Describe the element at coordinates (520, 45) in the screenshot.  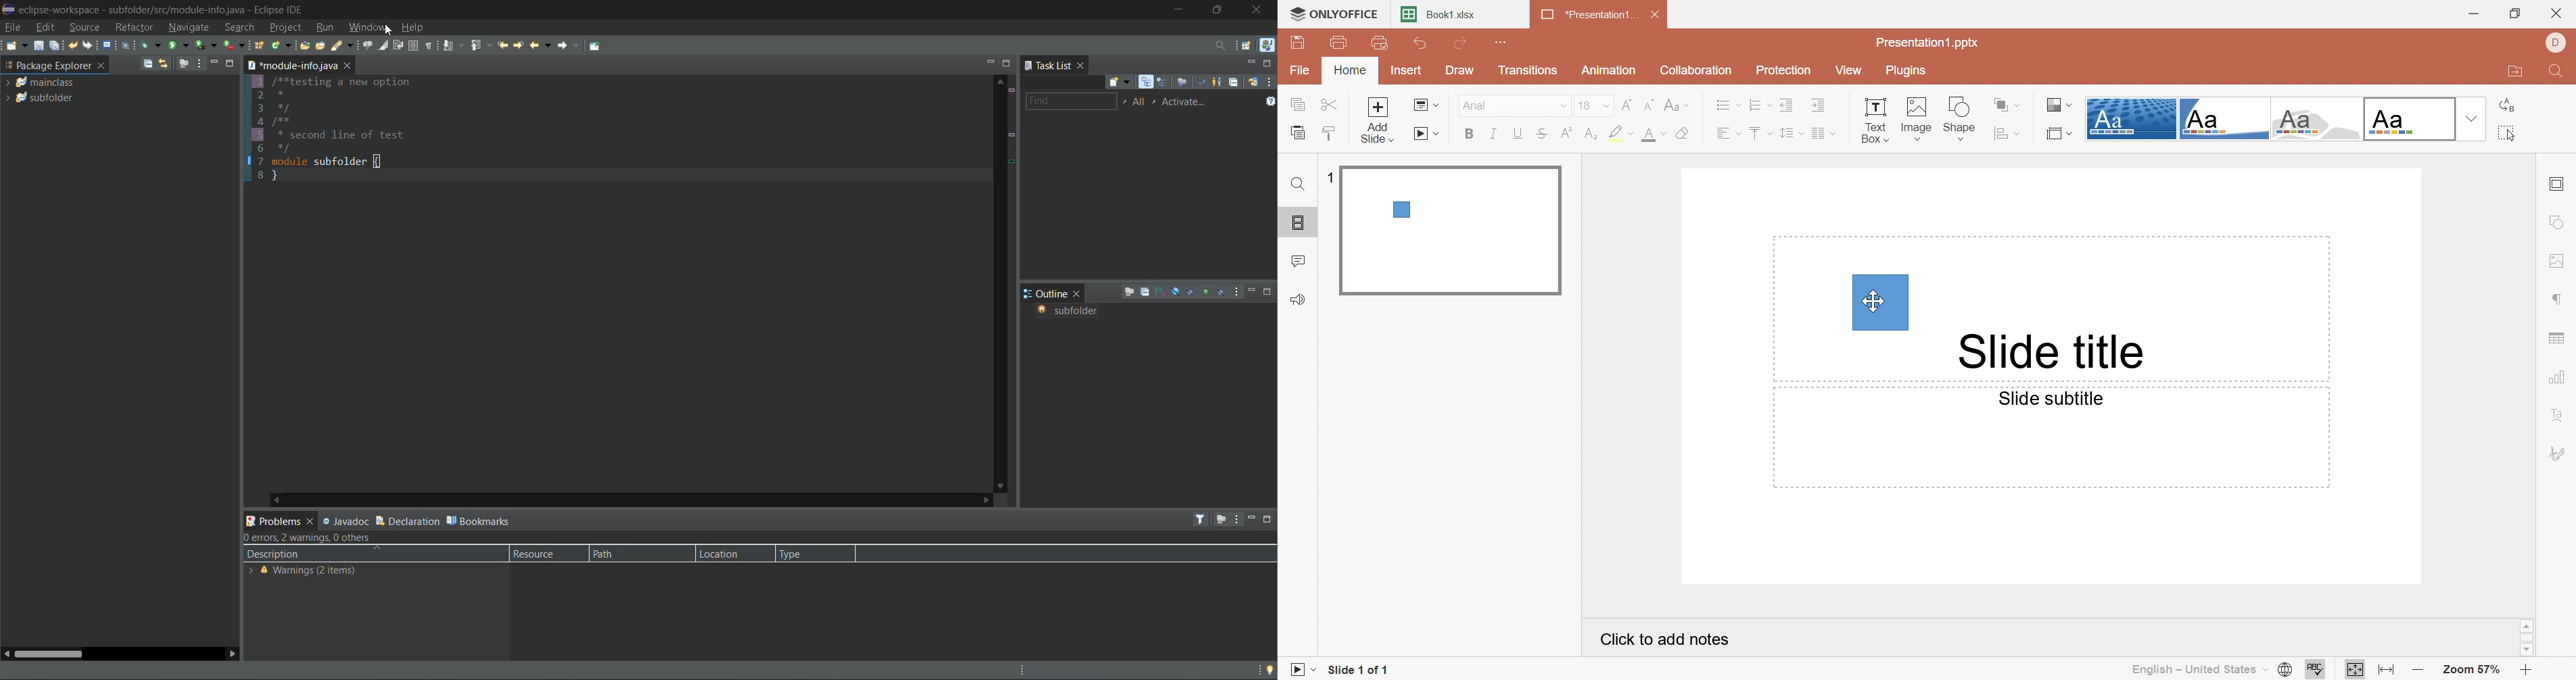
I see `next edit location` at that location.